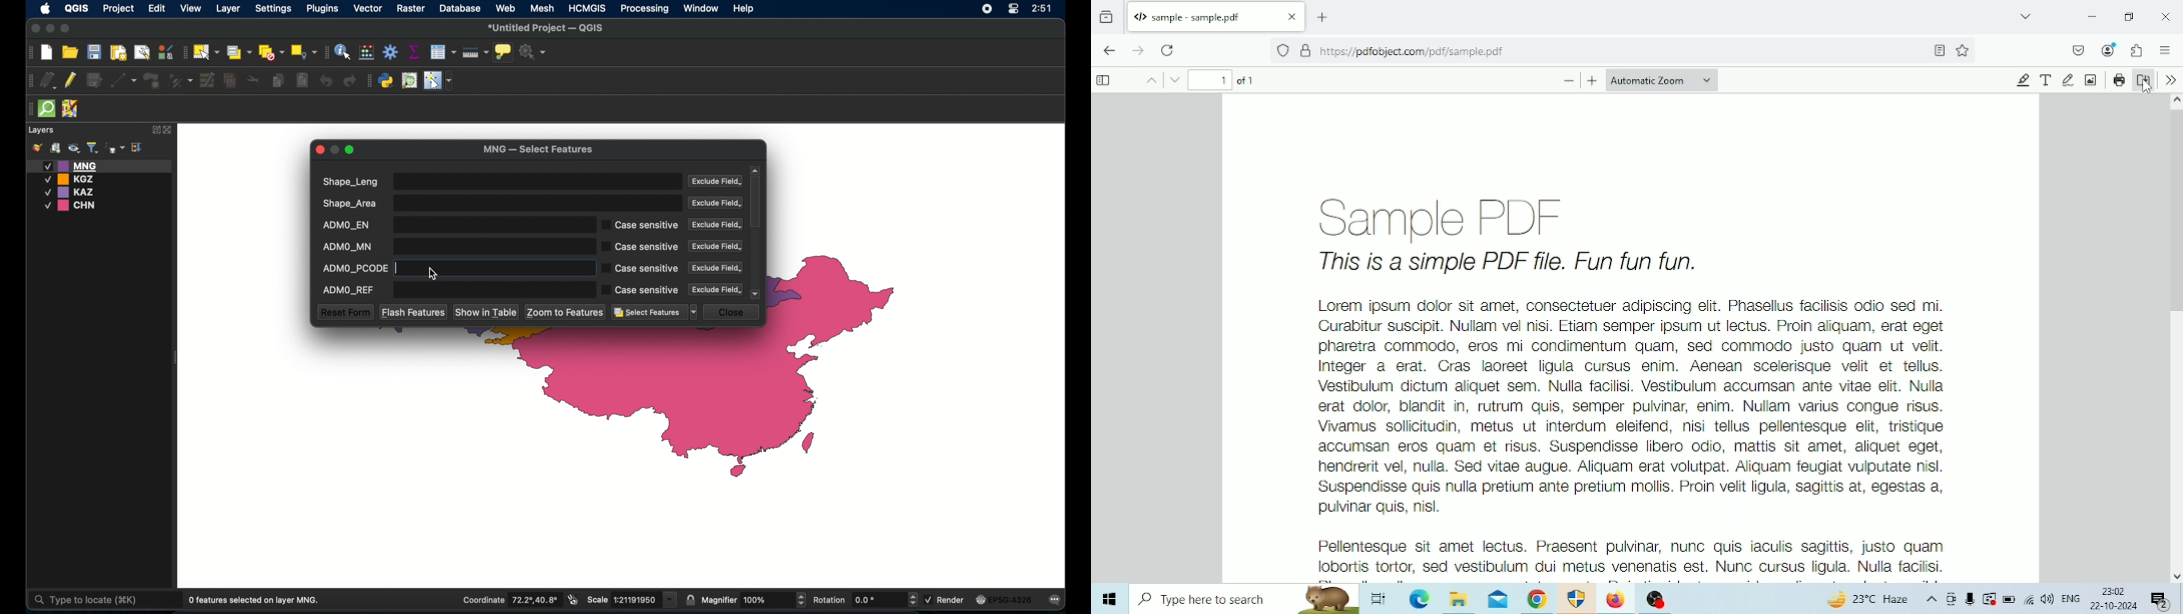 This screenshot has width=2184, height=616. I want to click on Next page, so click(1169, 80).